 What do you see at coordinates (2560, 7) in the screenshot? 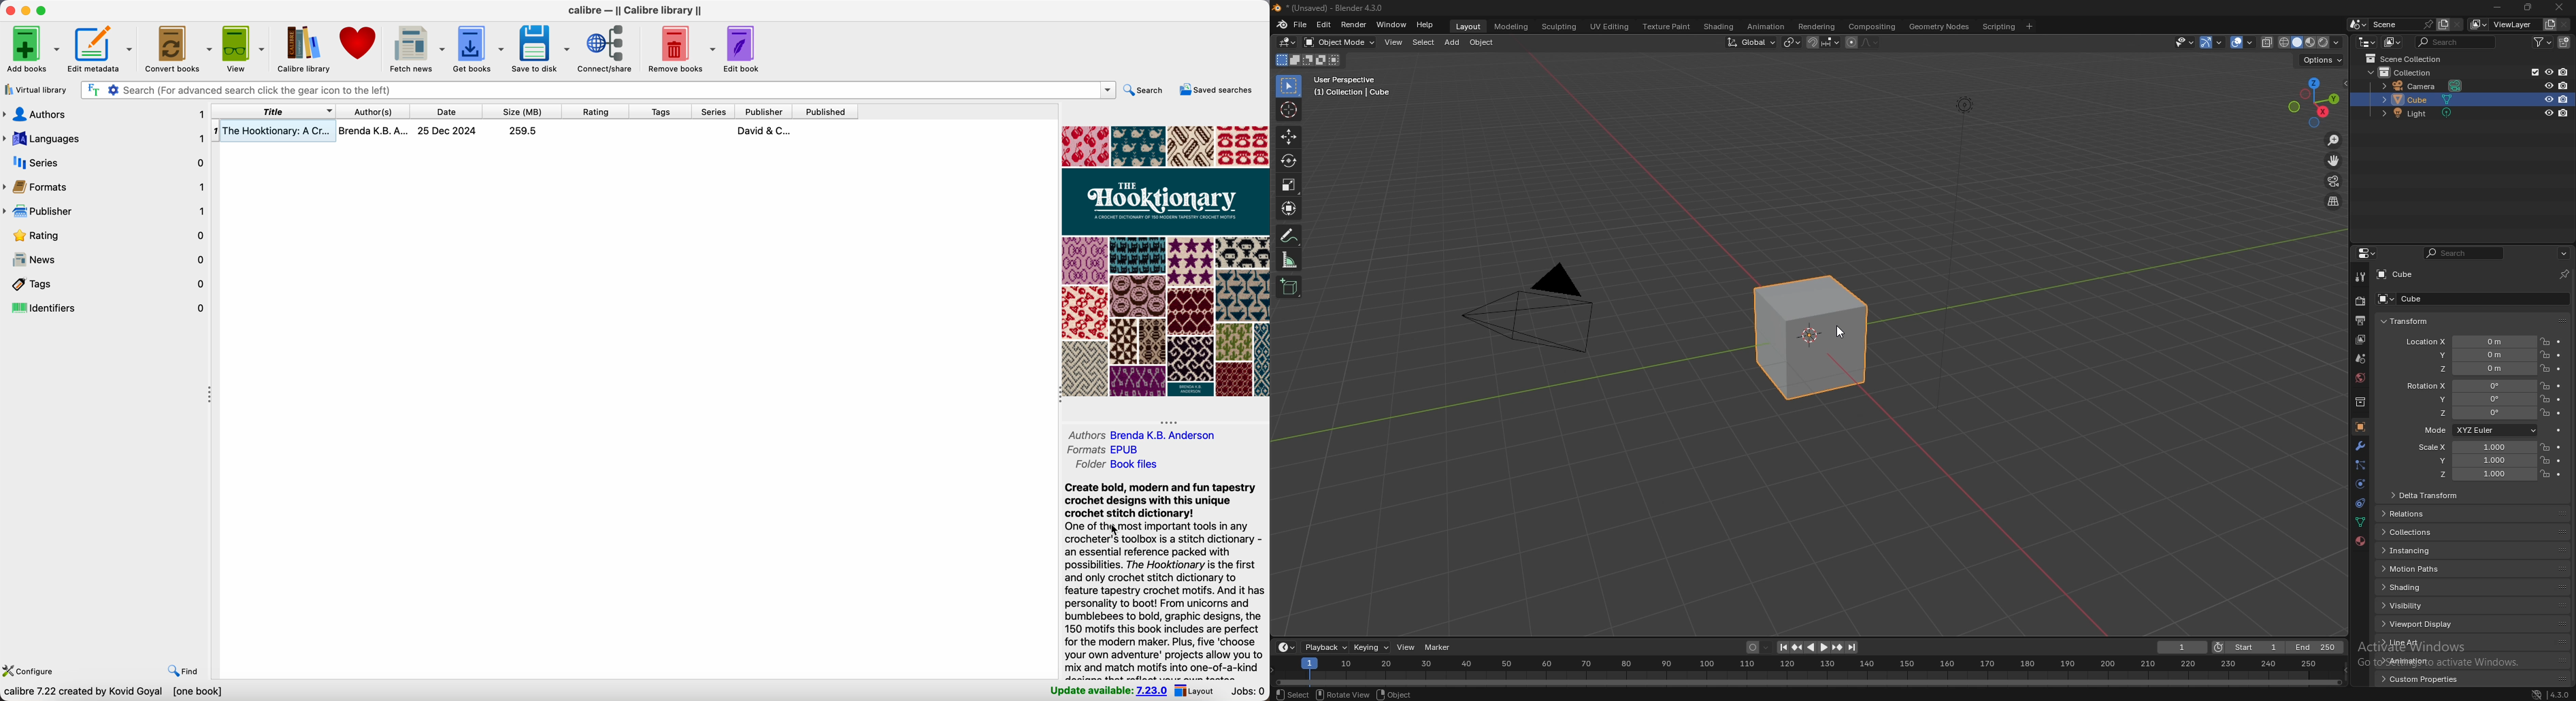
I see `close` at bounding box center [2560, 7].